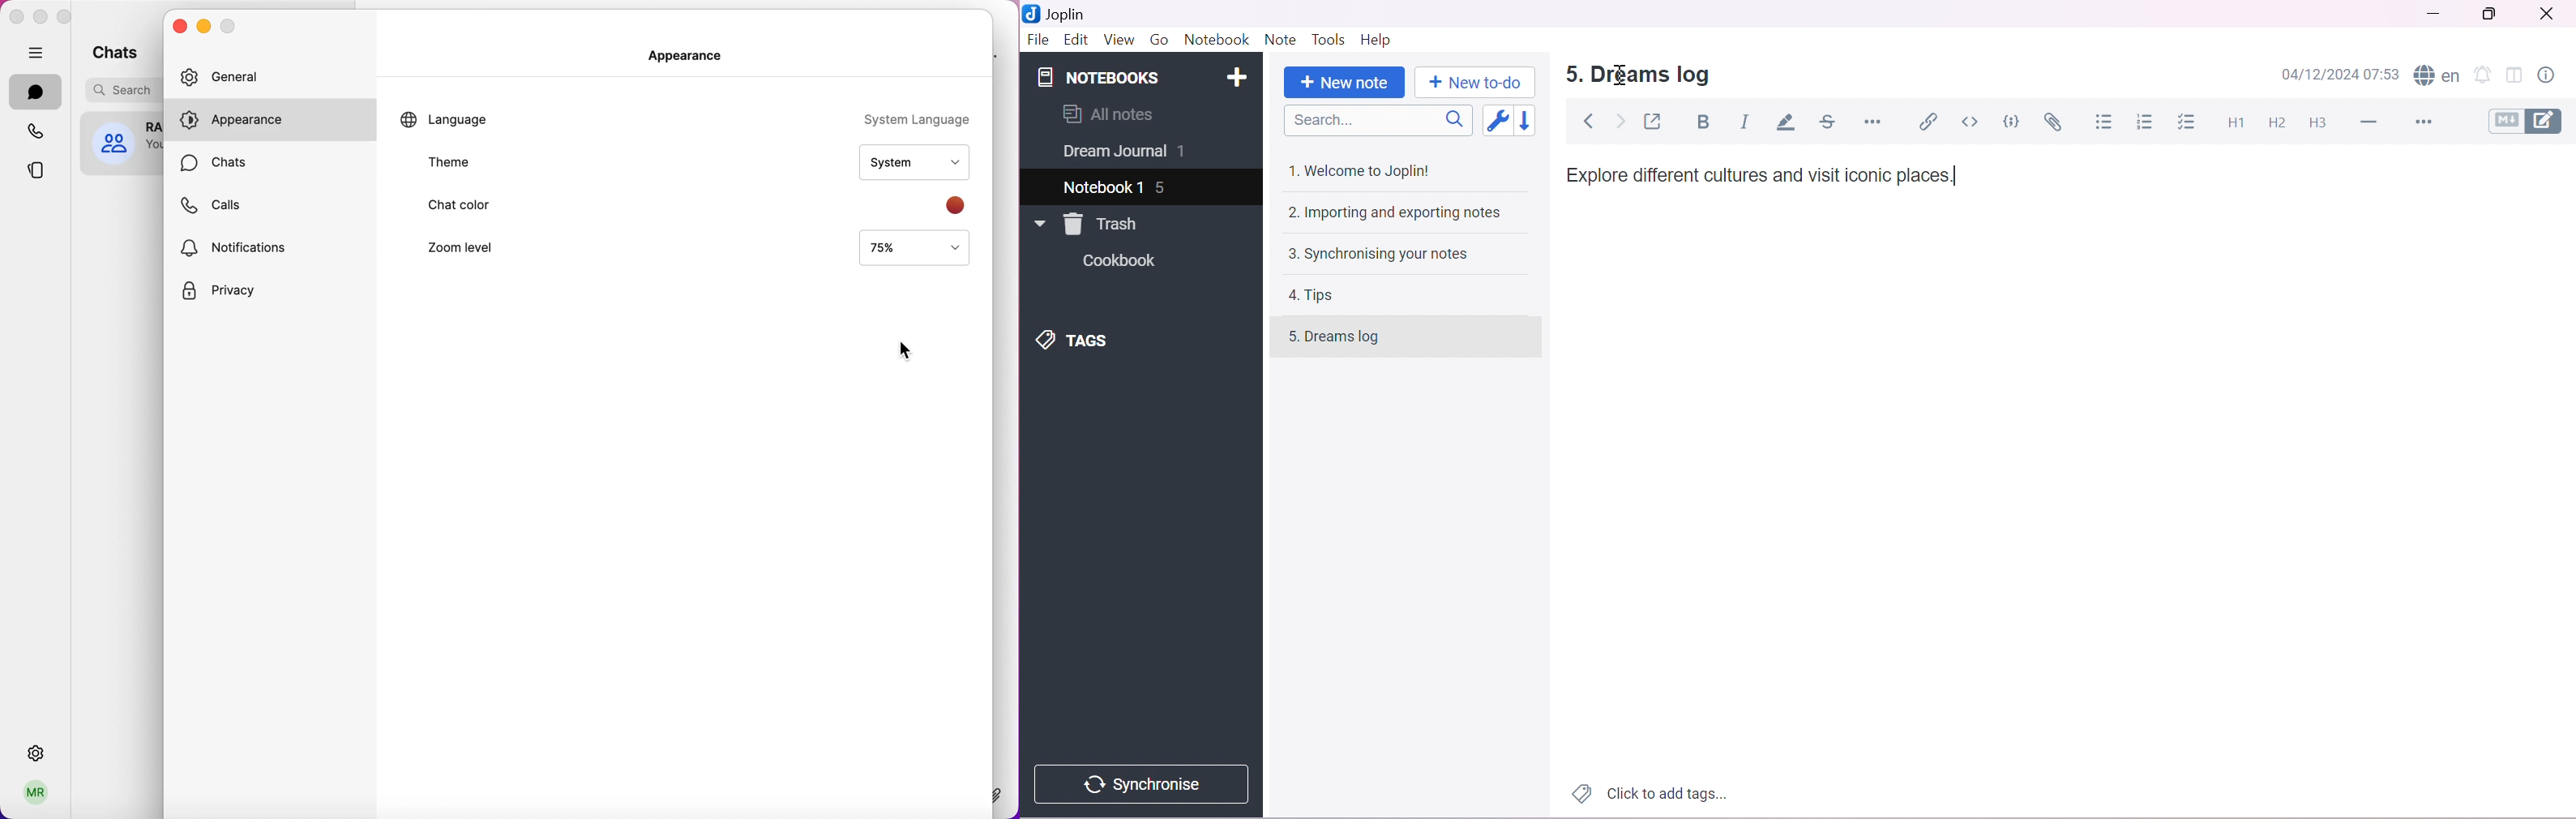  What do you see at coordinates (1364, 169) in the screenshot?
I see `1. Welcome to Joplin!` at bounding box center [1364, 169].